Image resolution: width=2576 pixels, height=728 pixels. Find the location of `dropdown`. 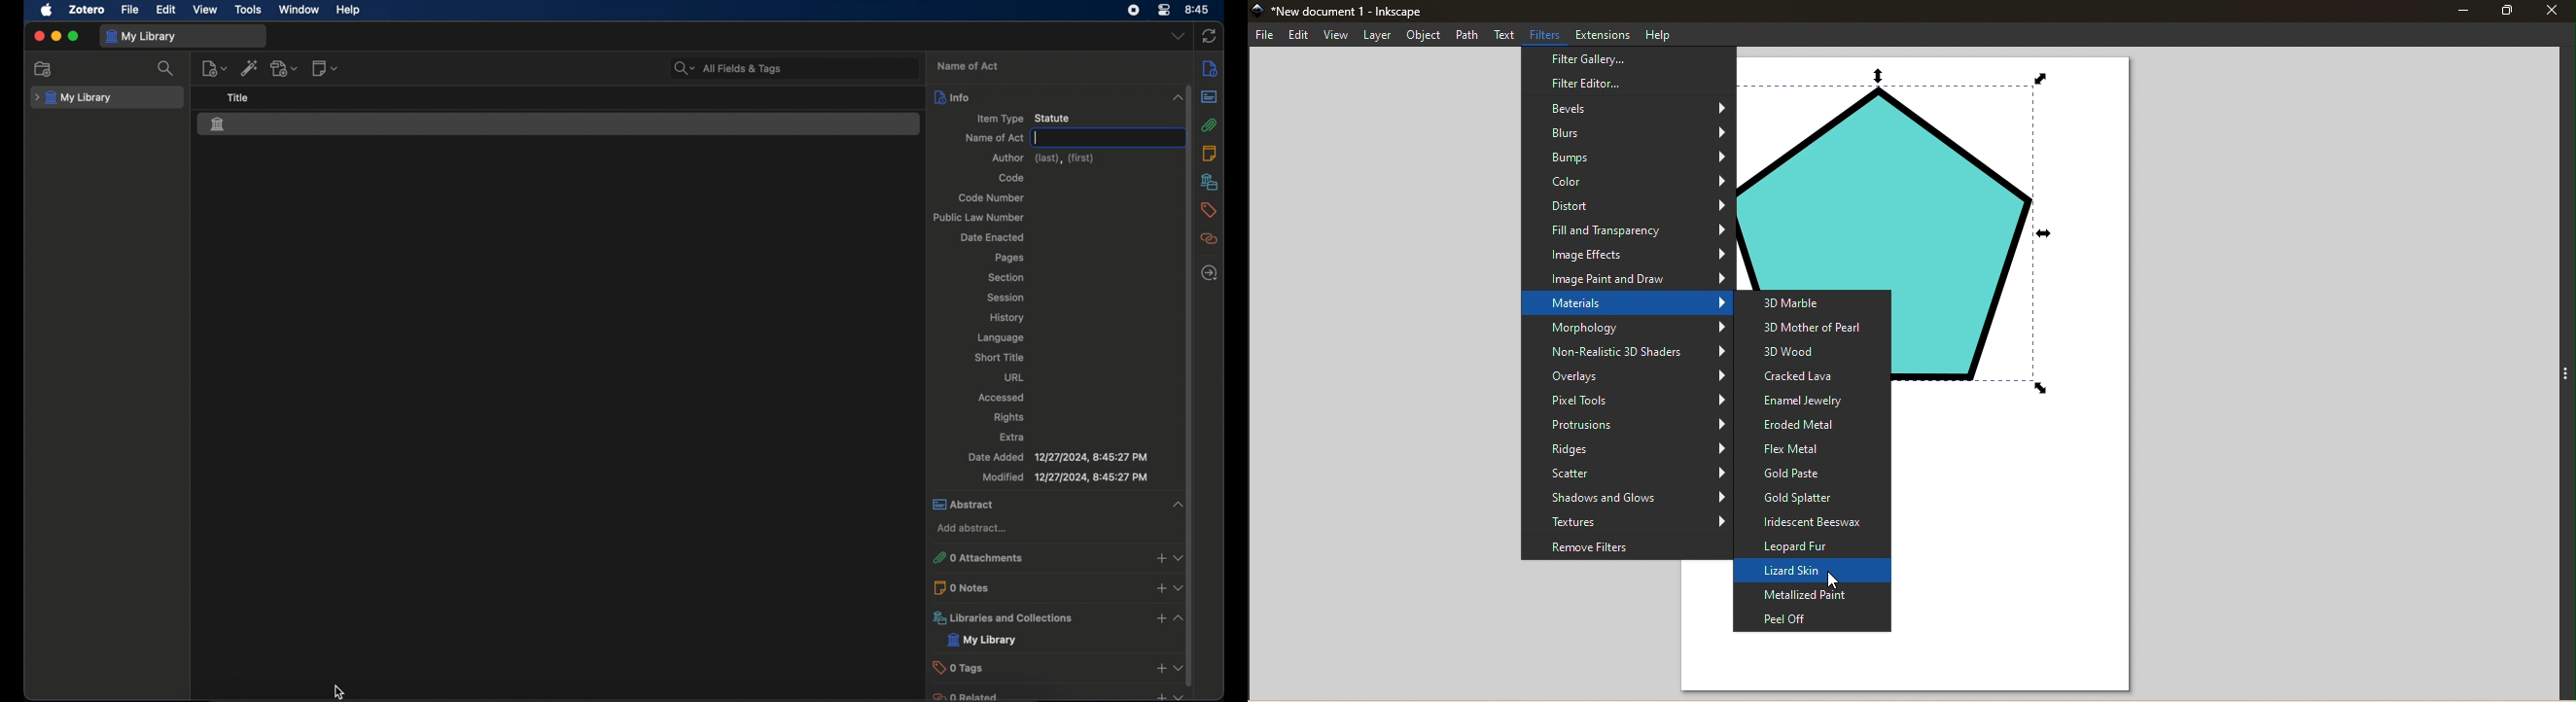

dropdown is located at coordinates (1179, 694).